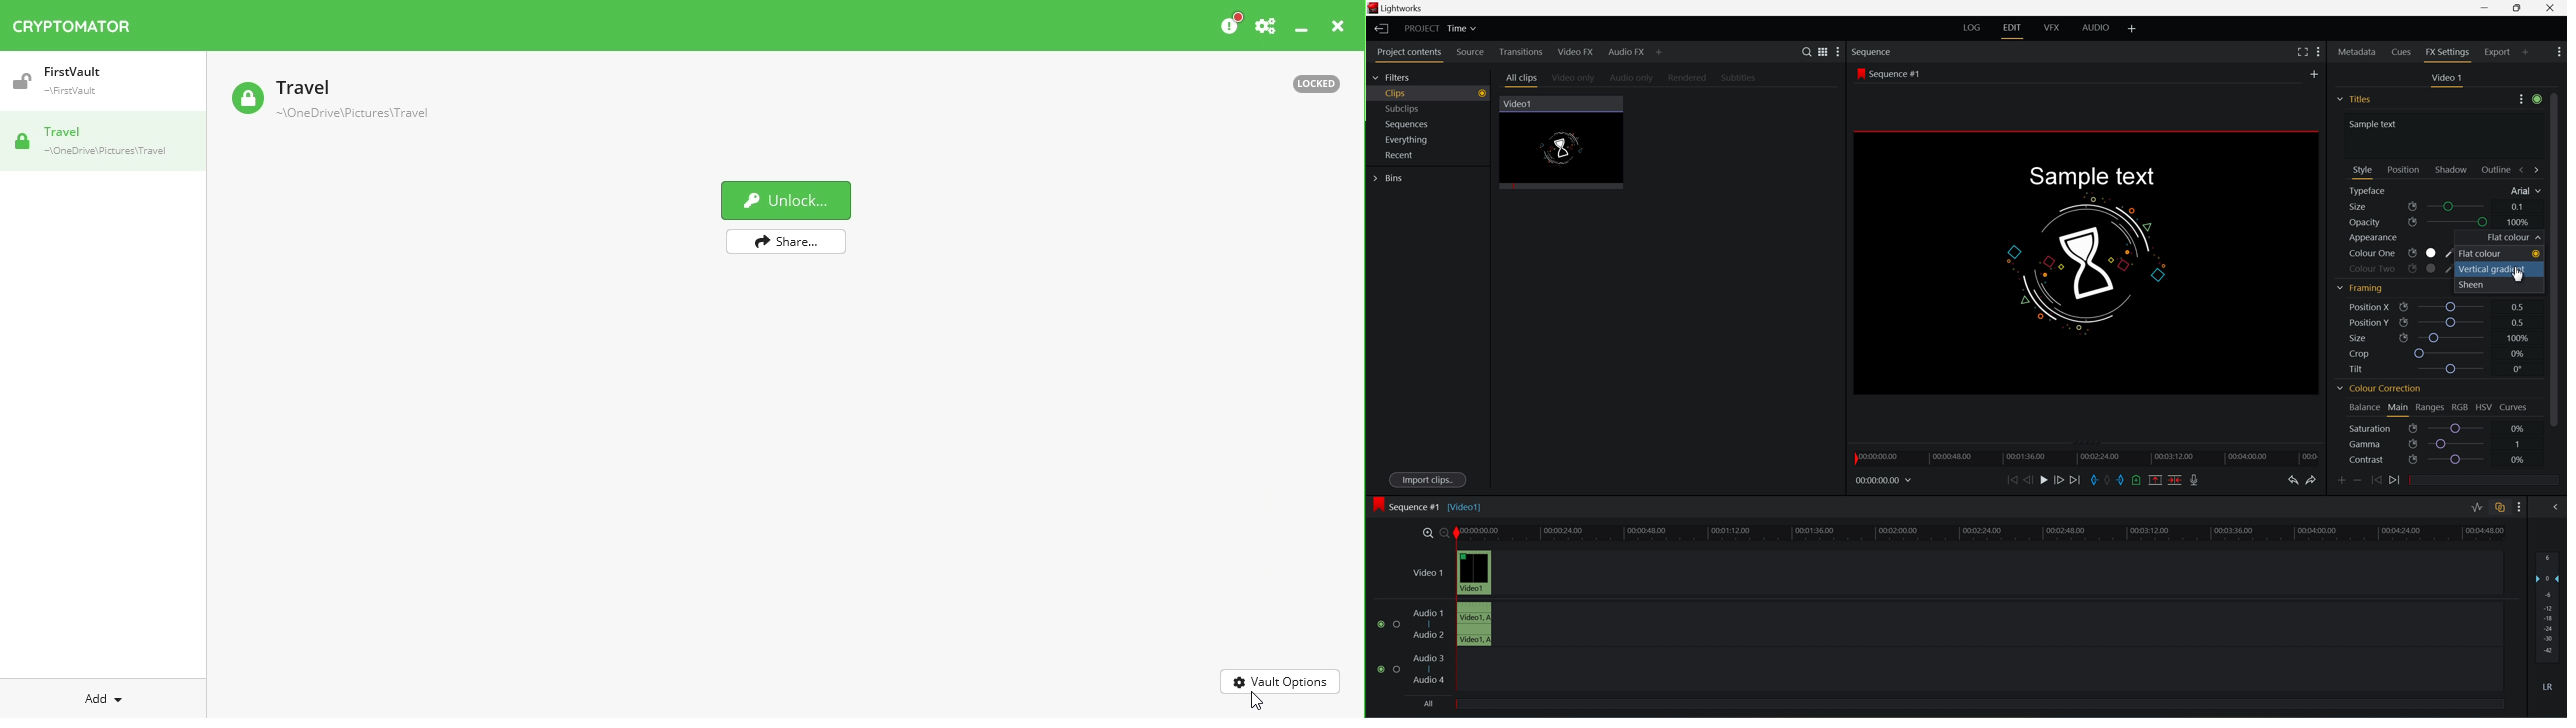  What do you see at coordinates (2476, 508) in the screenshot?
I see `toggle audio levels editing` at bounding box center [2476, 508].